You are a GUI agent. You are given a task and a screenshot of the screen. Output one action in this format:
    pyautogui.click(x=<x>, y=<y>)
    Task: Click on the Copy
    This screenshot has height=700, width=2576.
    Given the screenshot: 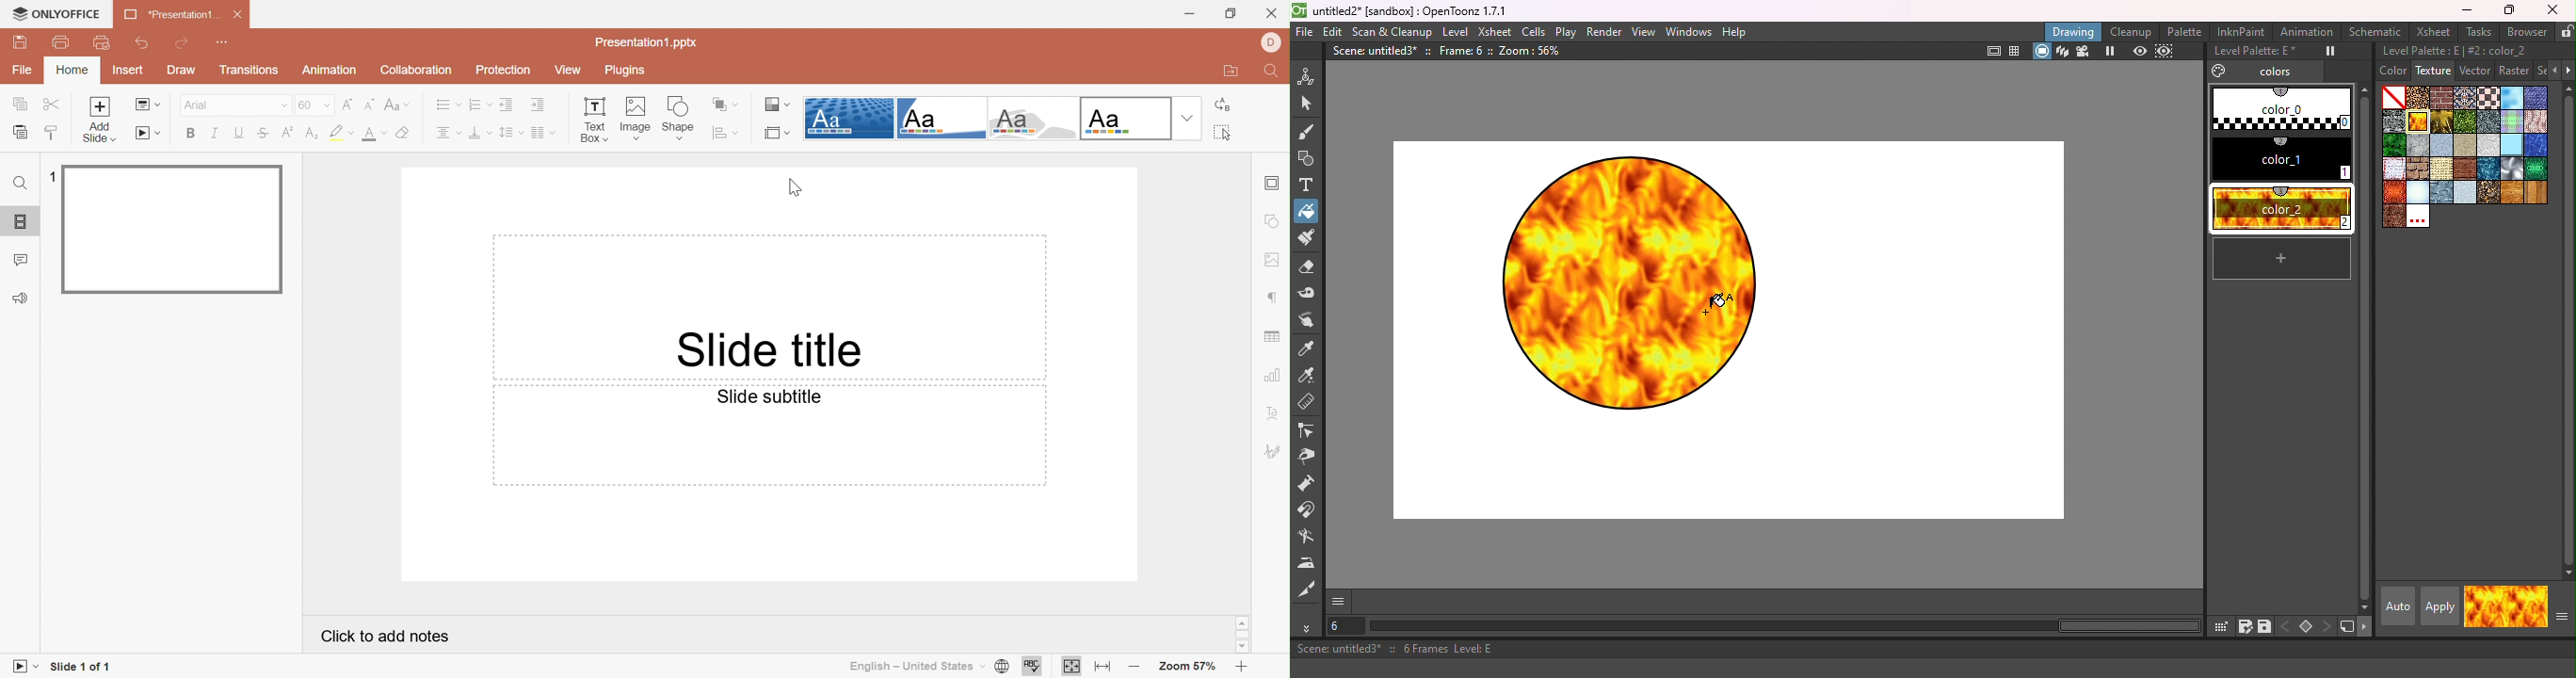 What is the action you would take?
    pyautogui.click(x=20, y=103)
    